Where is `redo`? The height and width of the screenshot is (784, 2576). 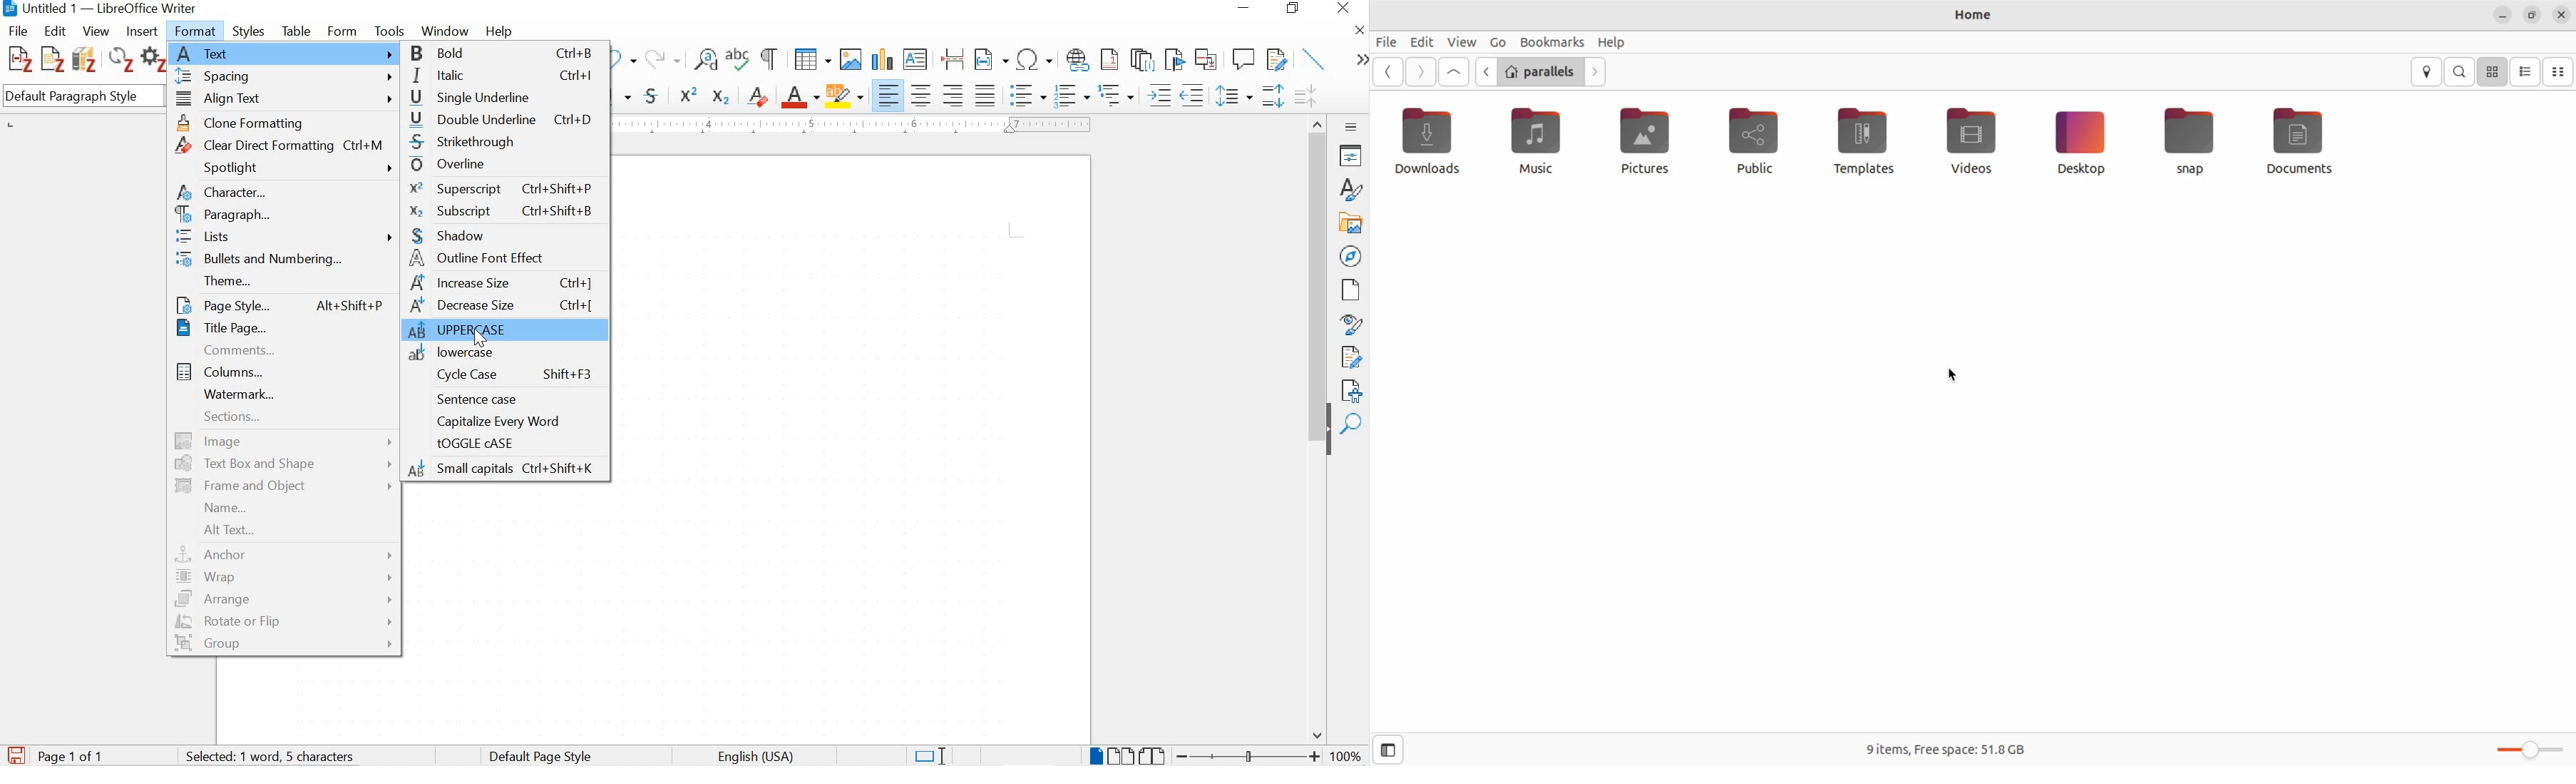
redo is located at coordinates (662, 58).